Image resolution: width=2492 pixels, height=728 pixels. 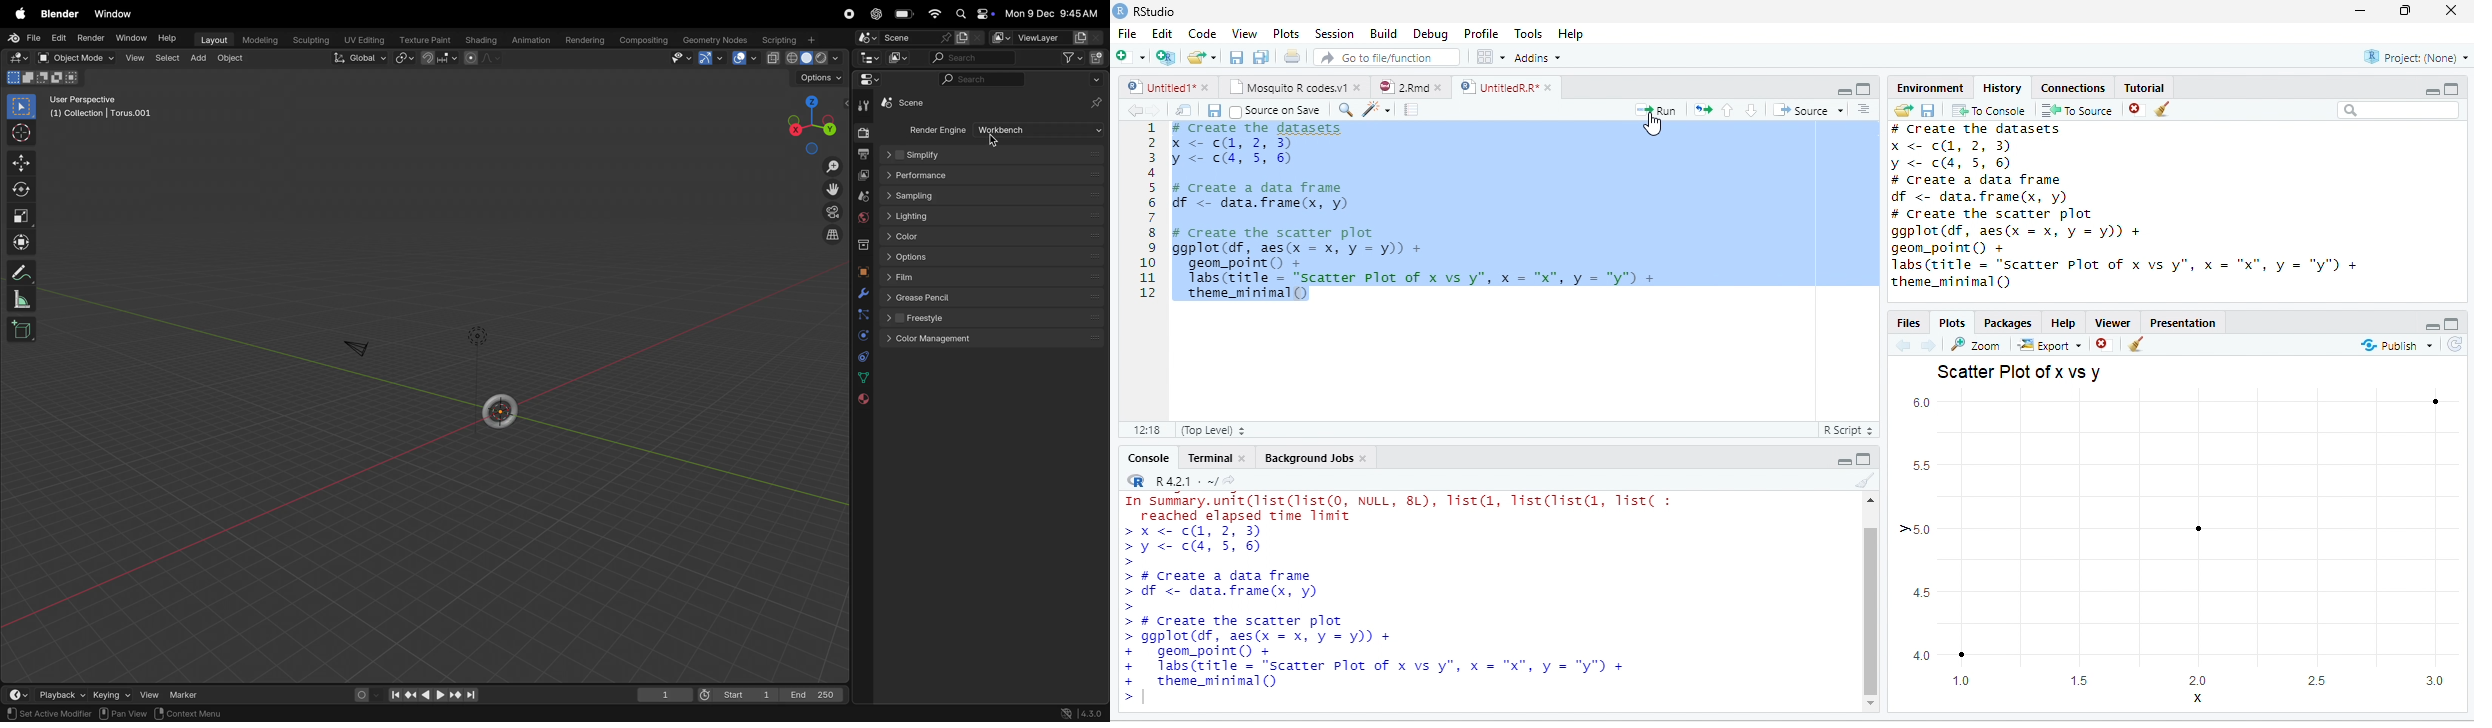 I want to click on Search bar, so click(x=2398, y=111).